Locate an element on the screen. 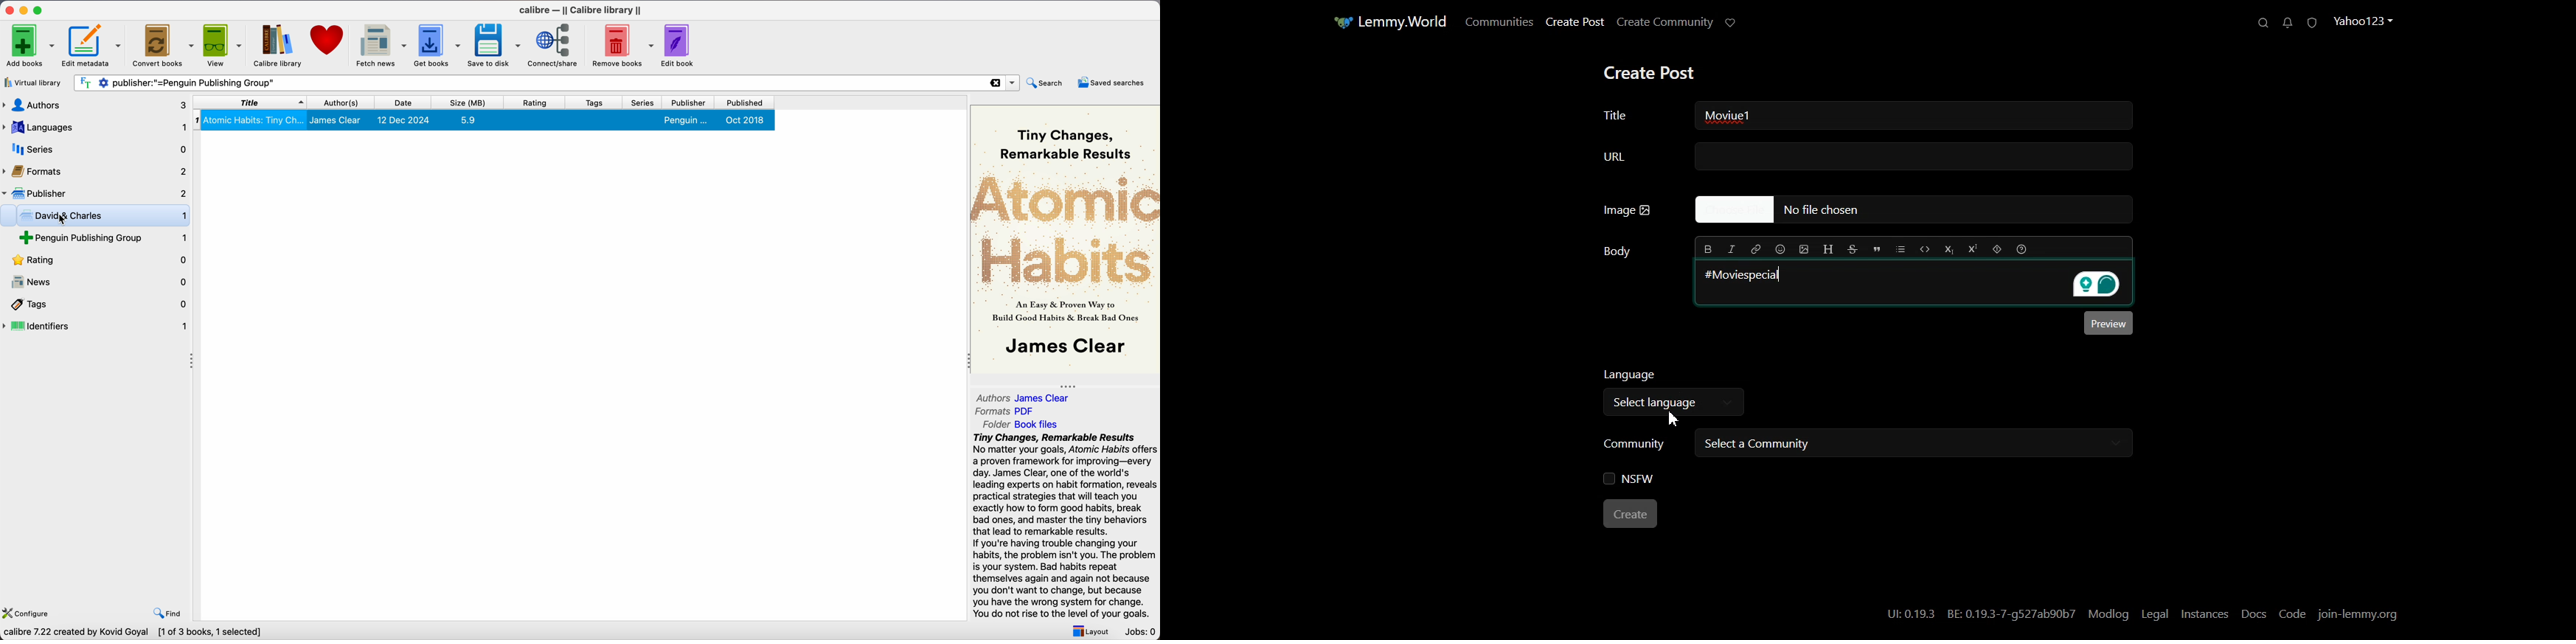 This screenshot has width=2576, height=644. languages is located at coordinates (94, 128).